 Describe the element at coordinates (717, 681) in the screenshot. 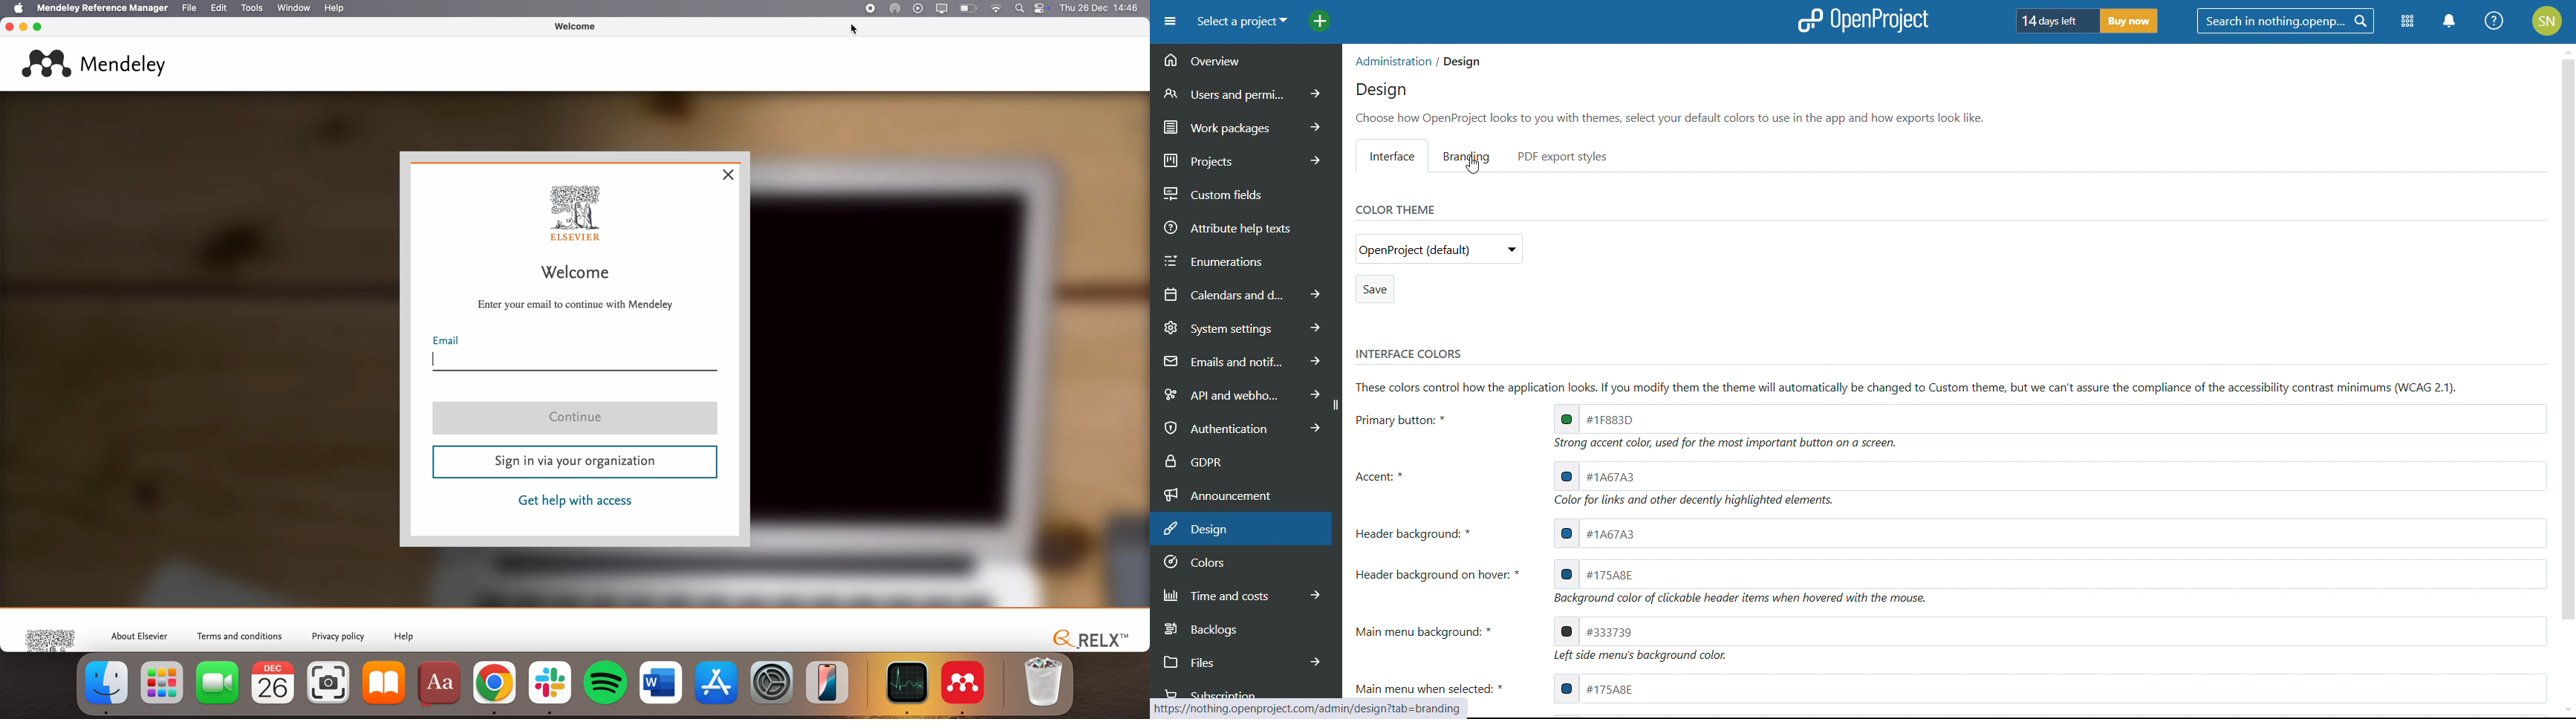

I see `appstore` at that location.